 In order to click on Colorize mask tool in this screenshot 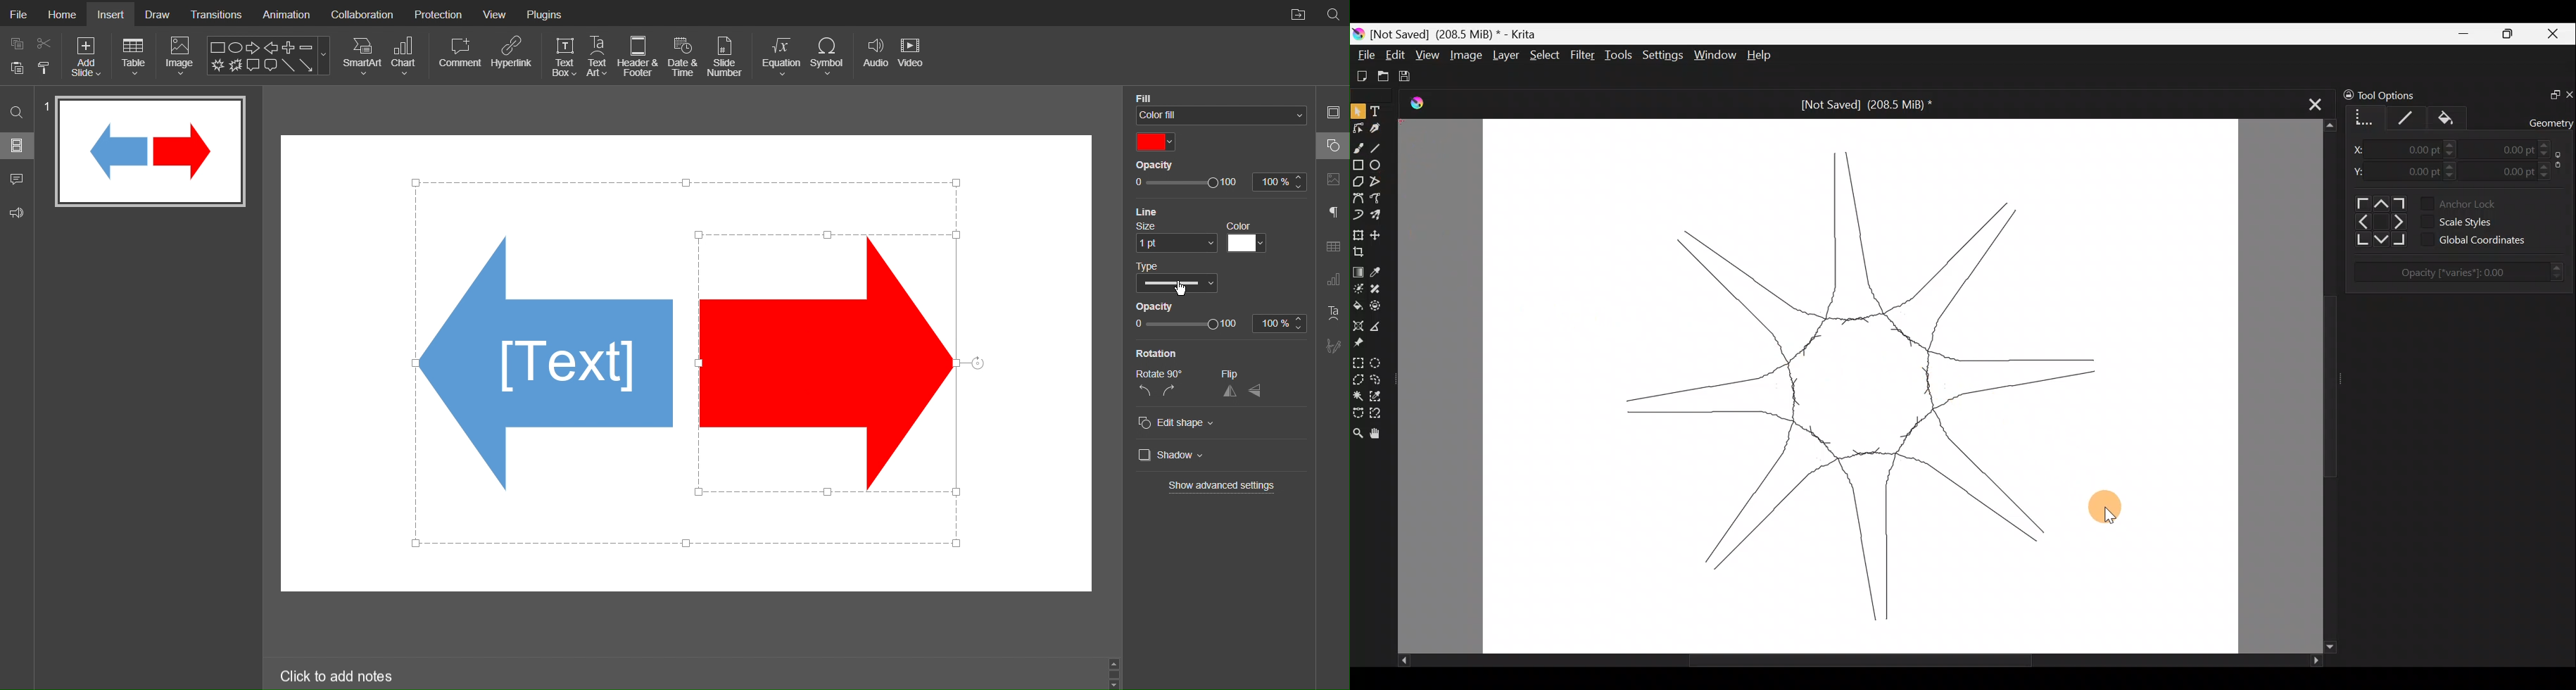, I will do `click(1358, 288)`.